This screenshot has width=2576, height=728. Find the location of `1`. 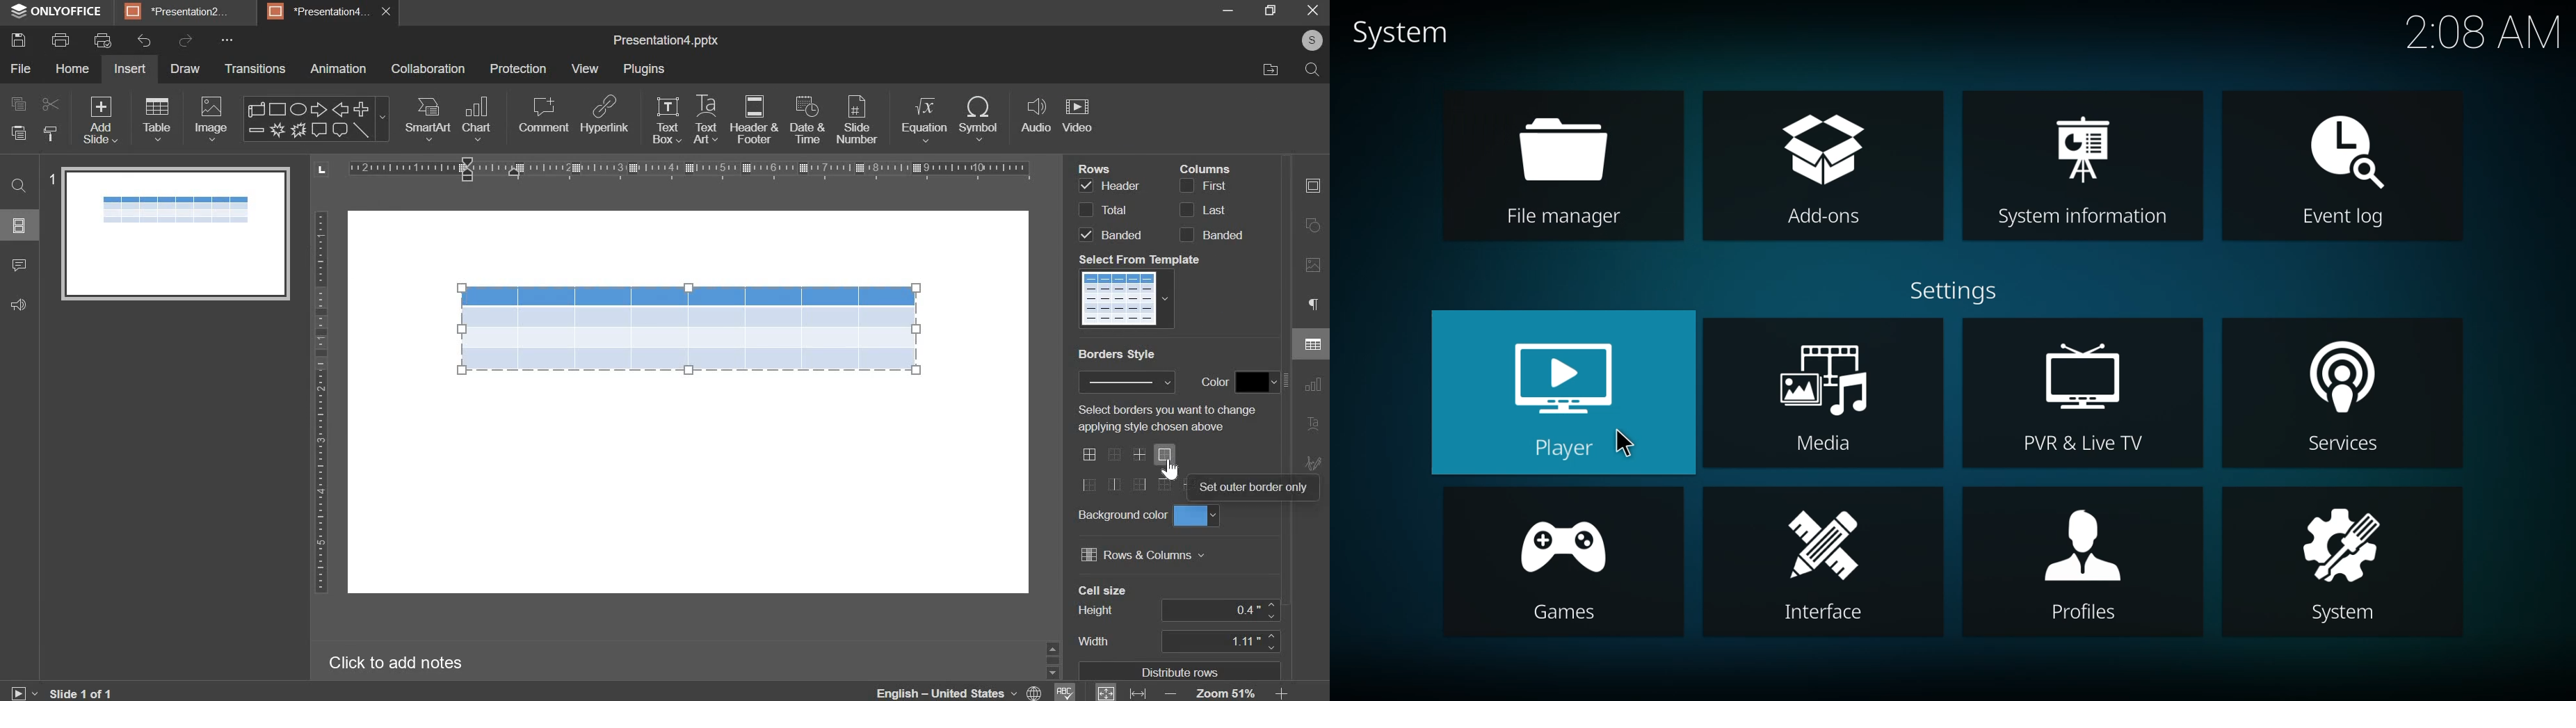

1 is located at coordinates (49, 178).